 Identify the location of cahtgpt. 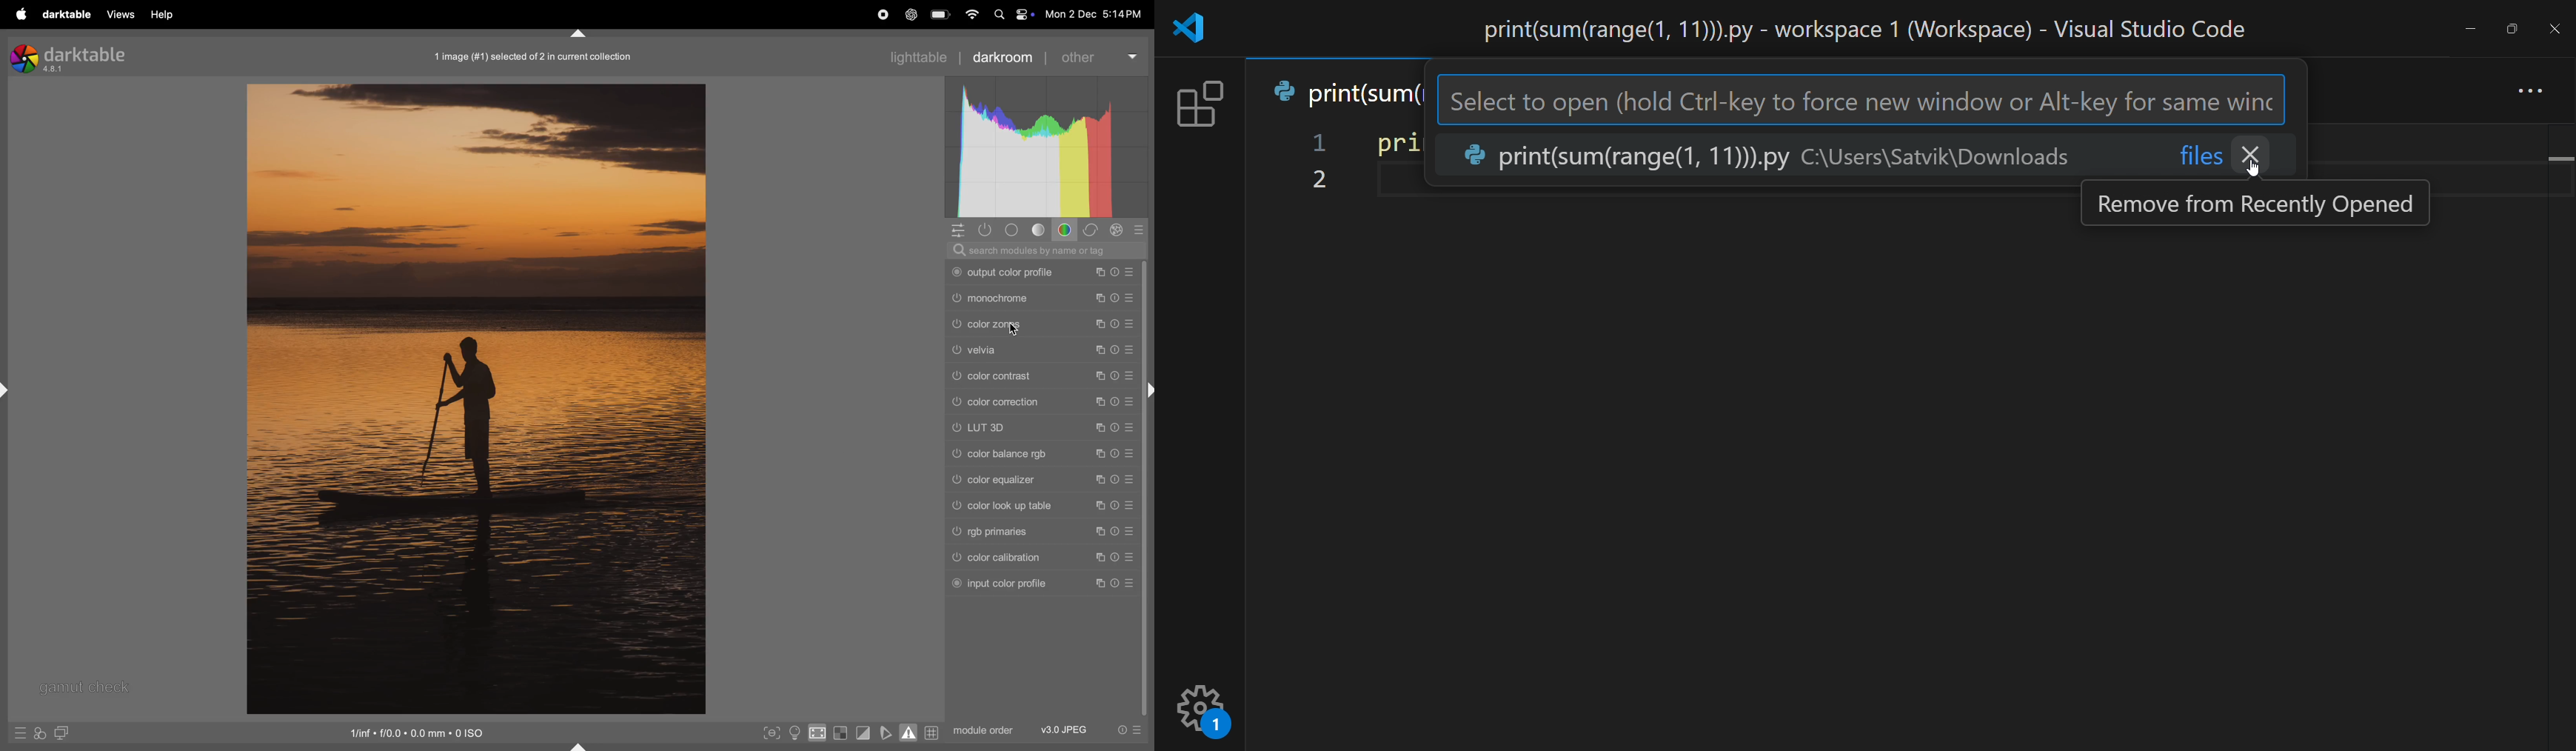
(909, 14).